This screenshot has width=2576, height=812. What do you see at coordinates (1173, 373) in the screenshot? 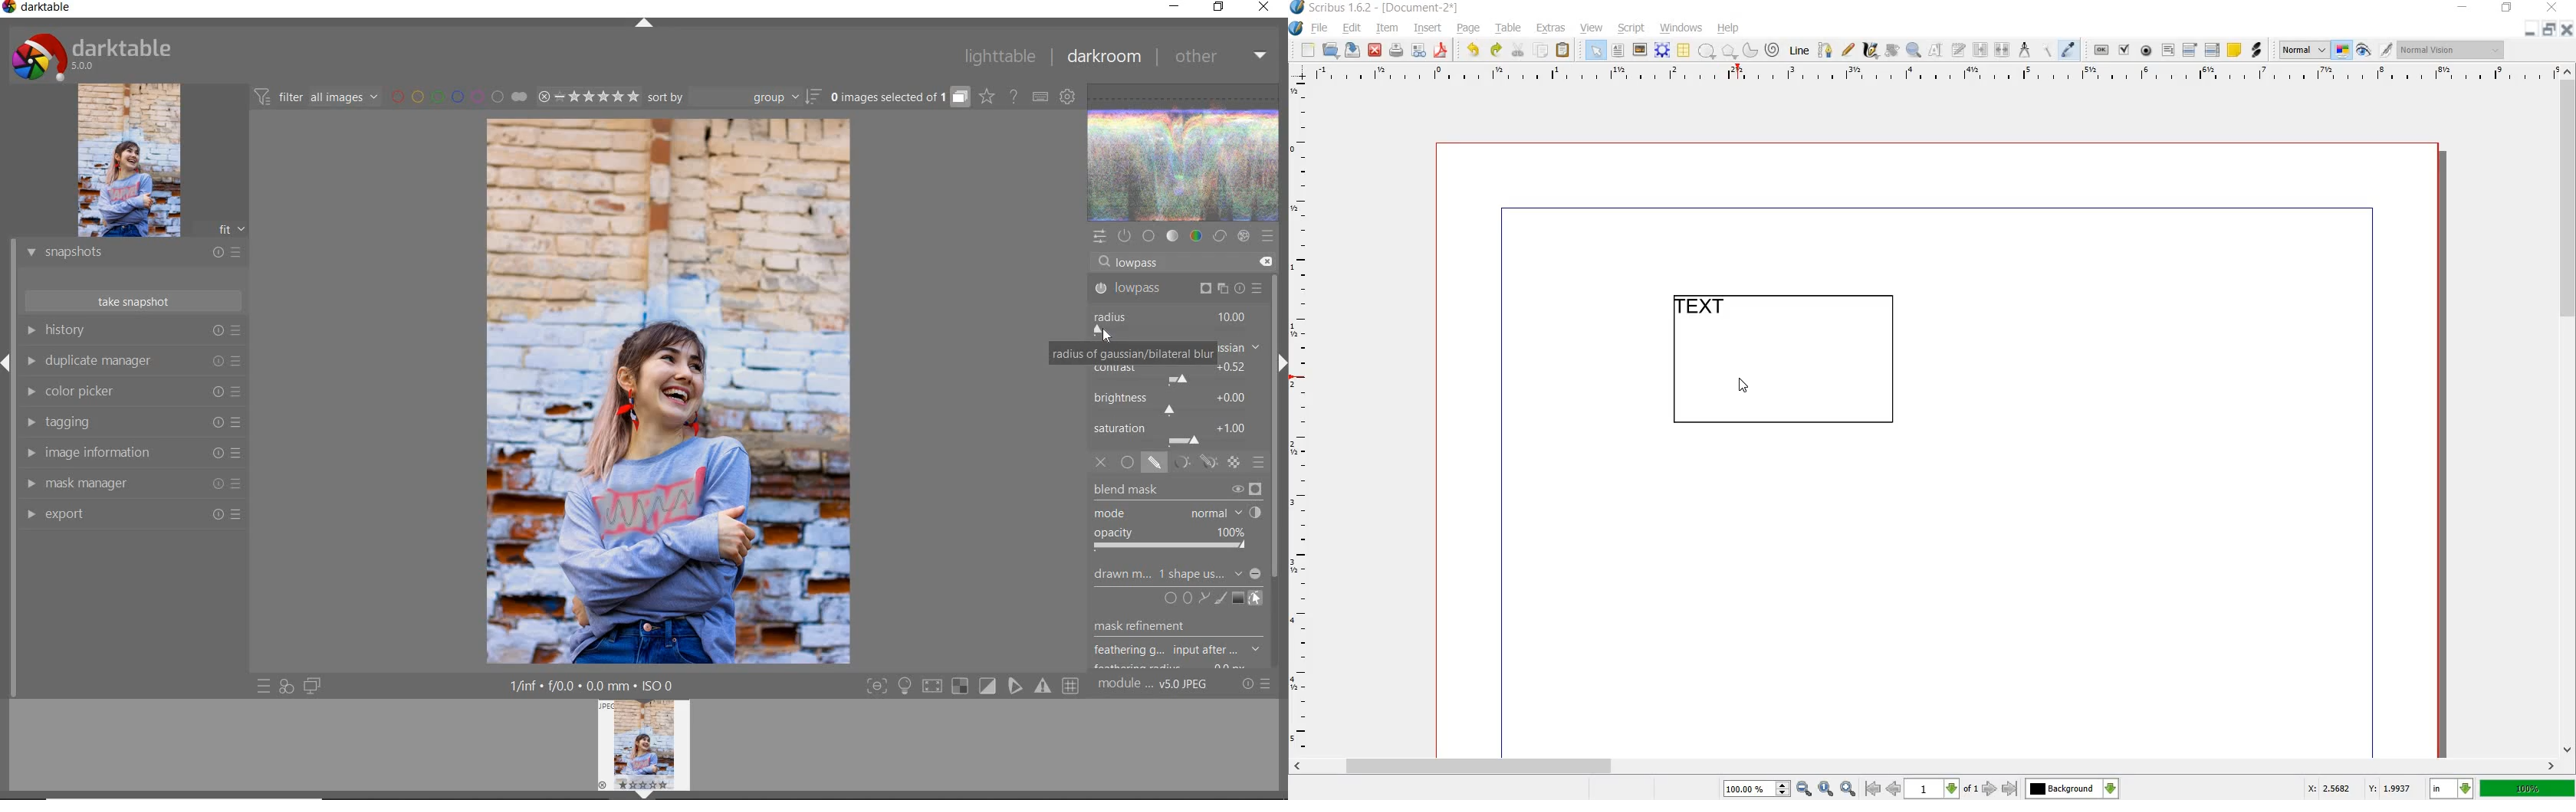
I see `contrast` at bounding box center [1173, 373].